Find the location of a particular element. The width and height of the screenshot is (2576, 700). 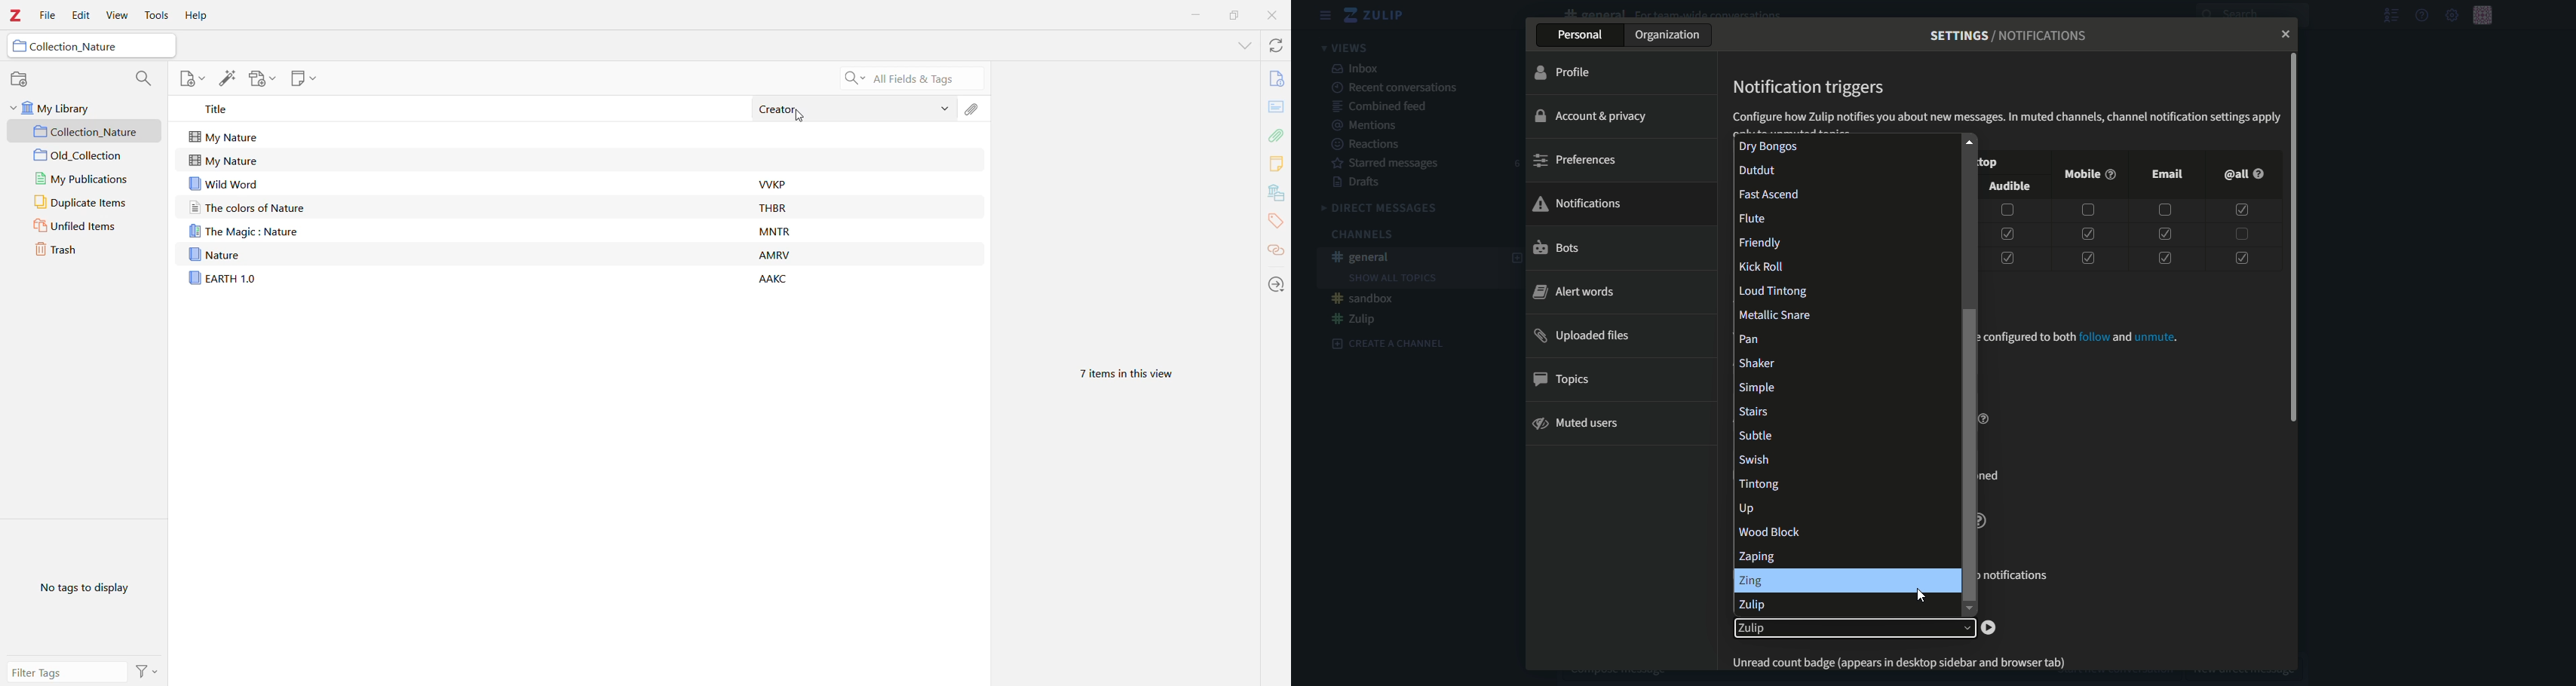

checkbox is located at coordinates (2007, 258).